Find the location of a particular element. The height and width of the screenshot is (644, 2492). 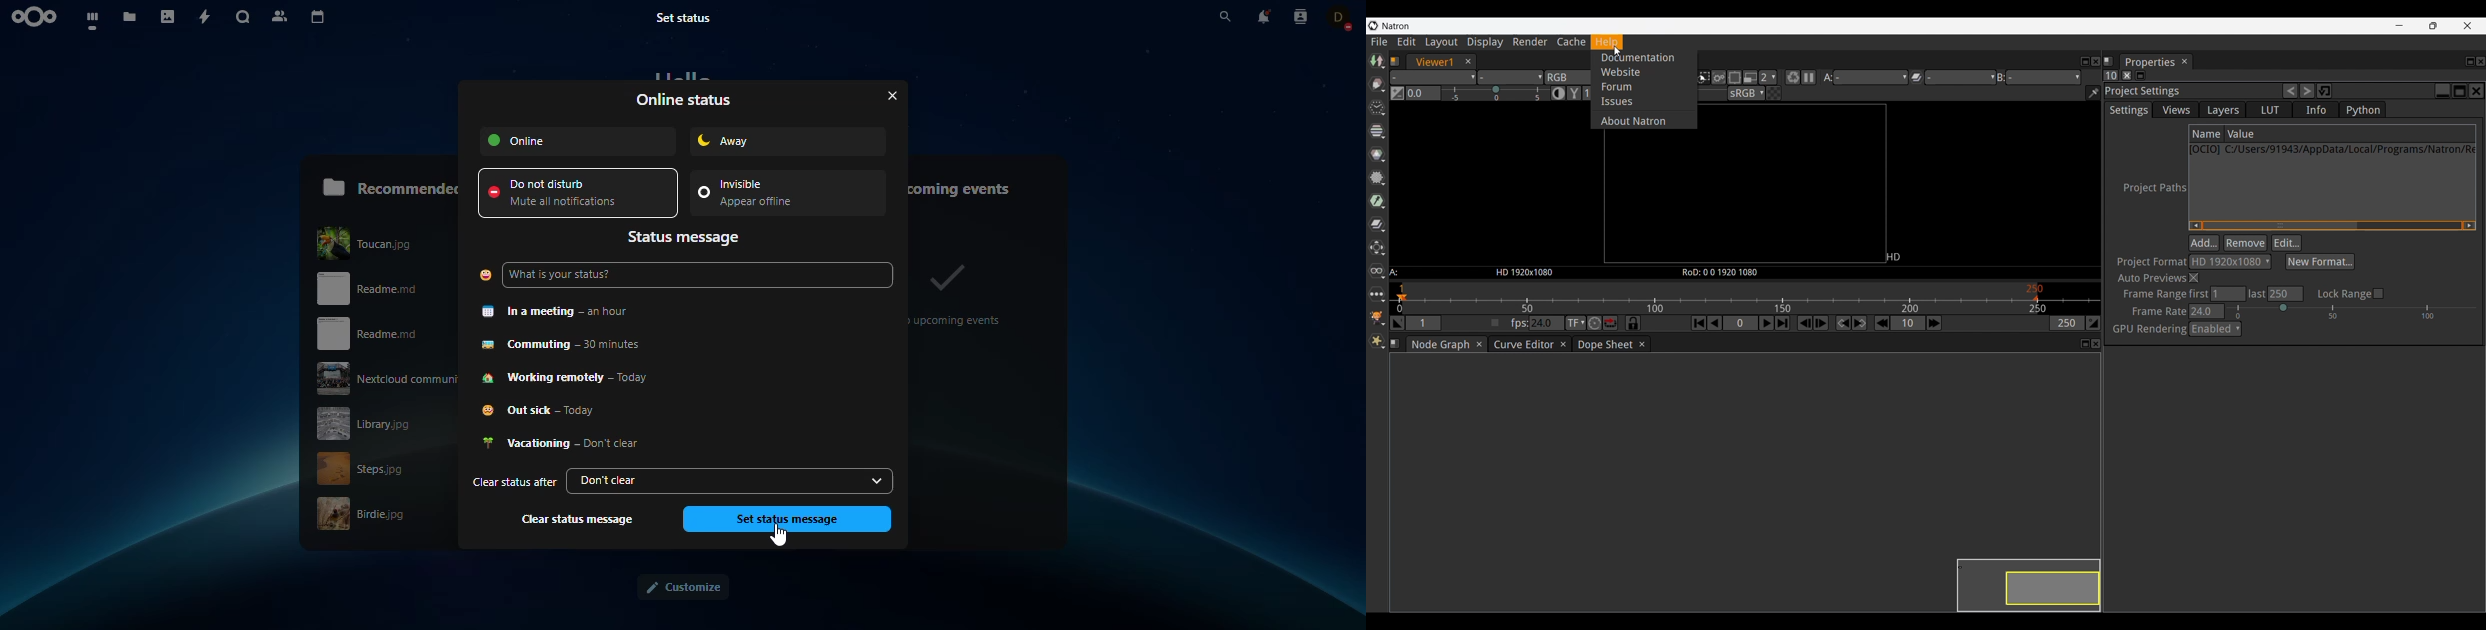

working remotely is located at coordinates (575, 378).